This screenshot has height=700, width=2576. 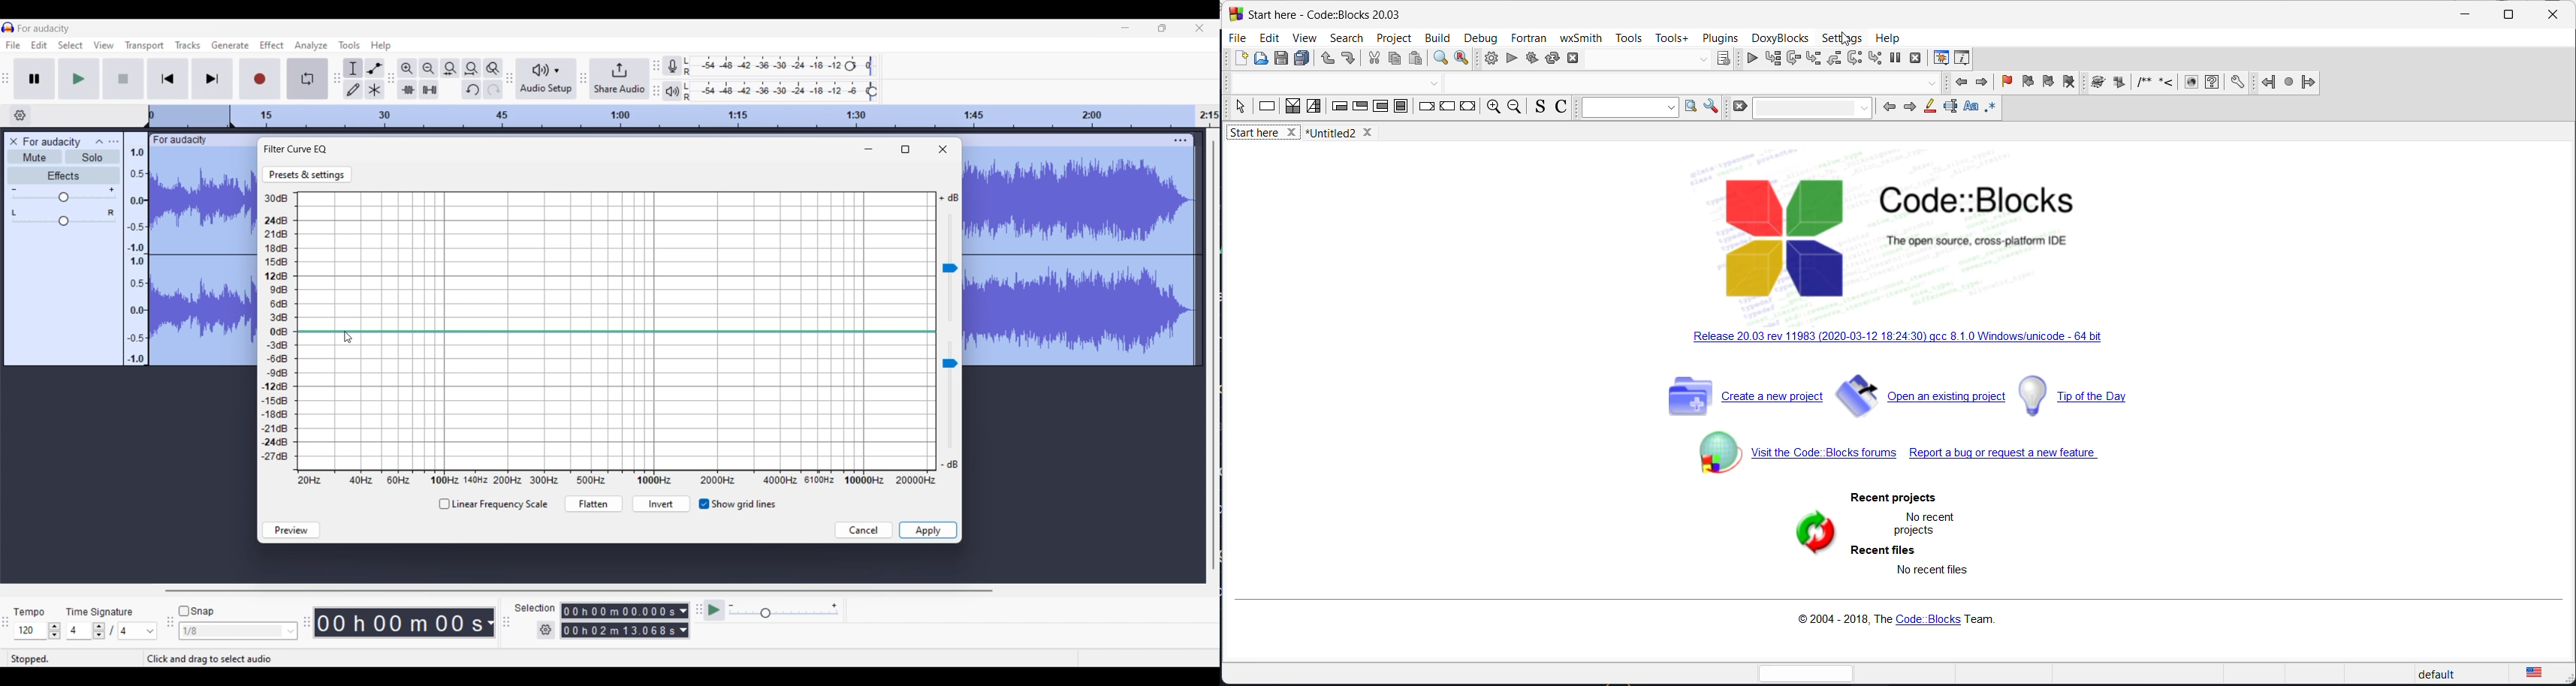 I want to click on option window, so click(x=1691, y=108).